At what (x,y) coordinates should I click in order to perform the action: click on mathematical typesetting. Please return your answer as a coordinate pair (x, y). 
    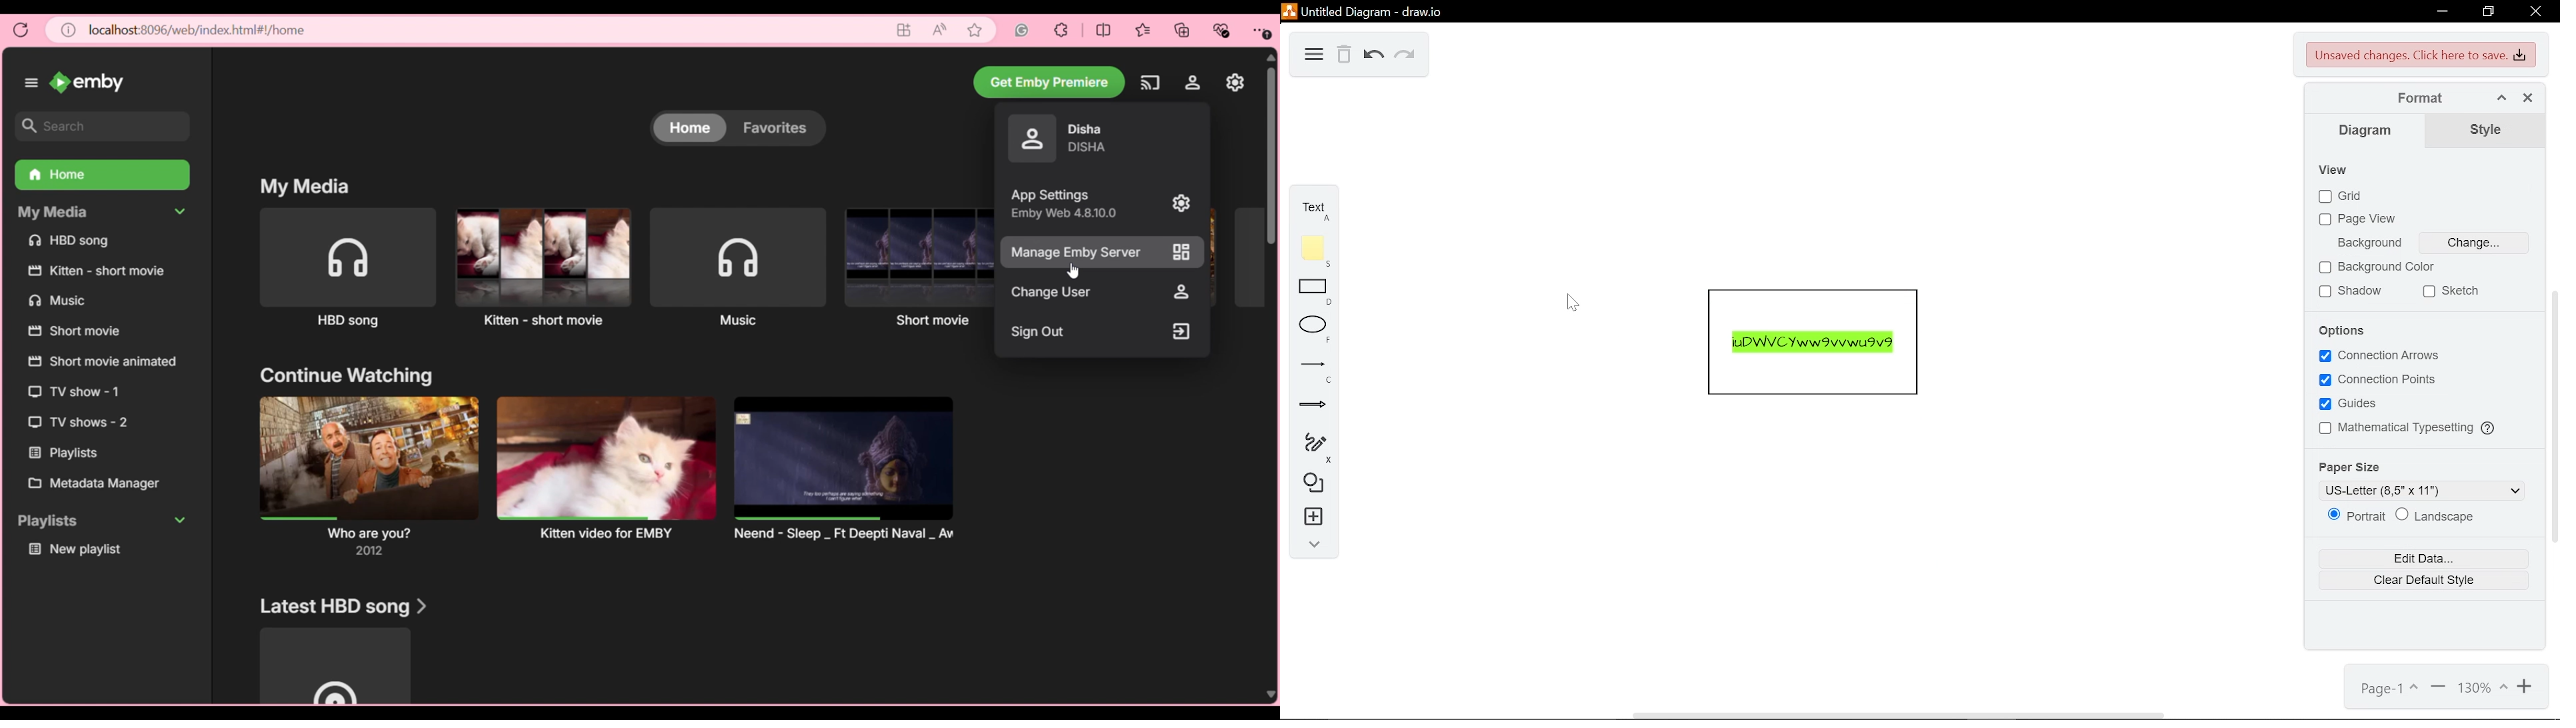
    Looking at the image, I should click on (2409, 430).